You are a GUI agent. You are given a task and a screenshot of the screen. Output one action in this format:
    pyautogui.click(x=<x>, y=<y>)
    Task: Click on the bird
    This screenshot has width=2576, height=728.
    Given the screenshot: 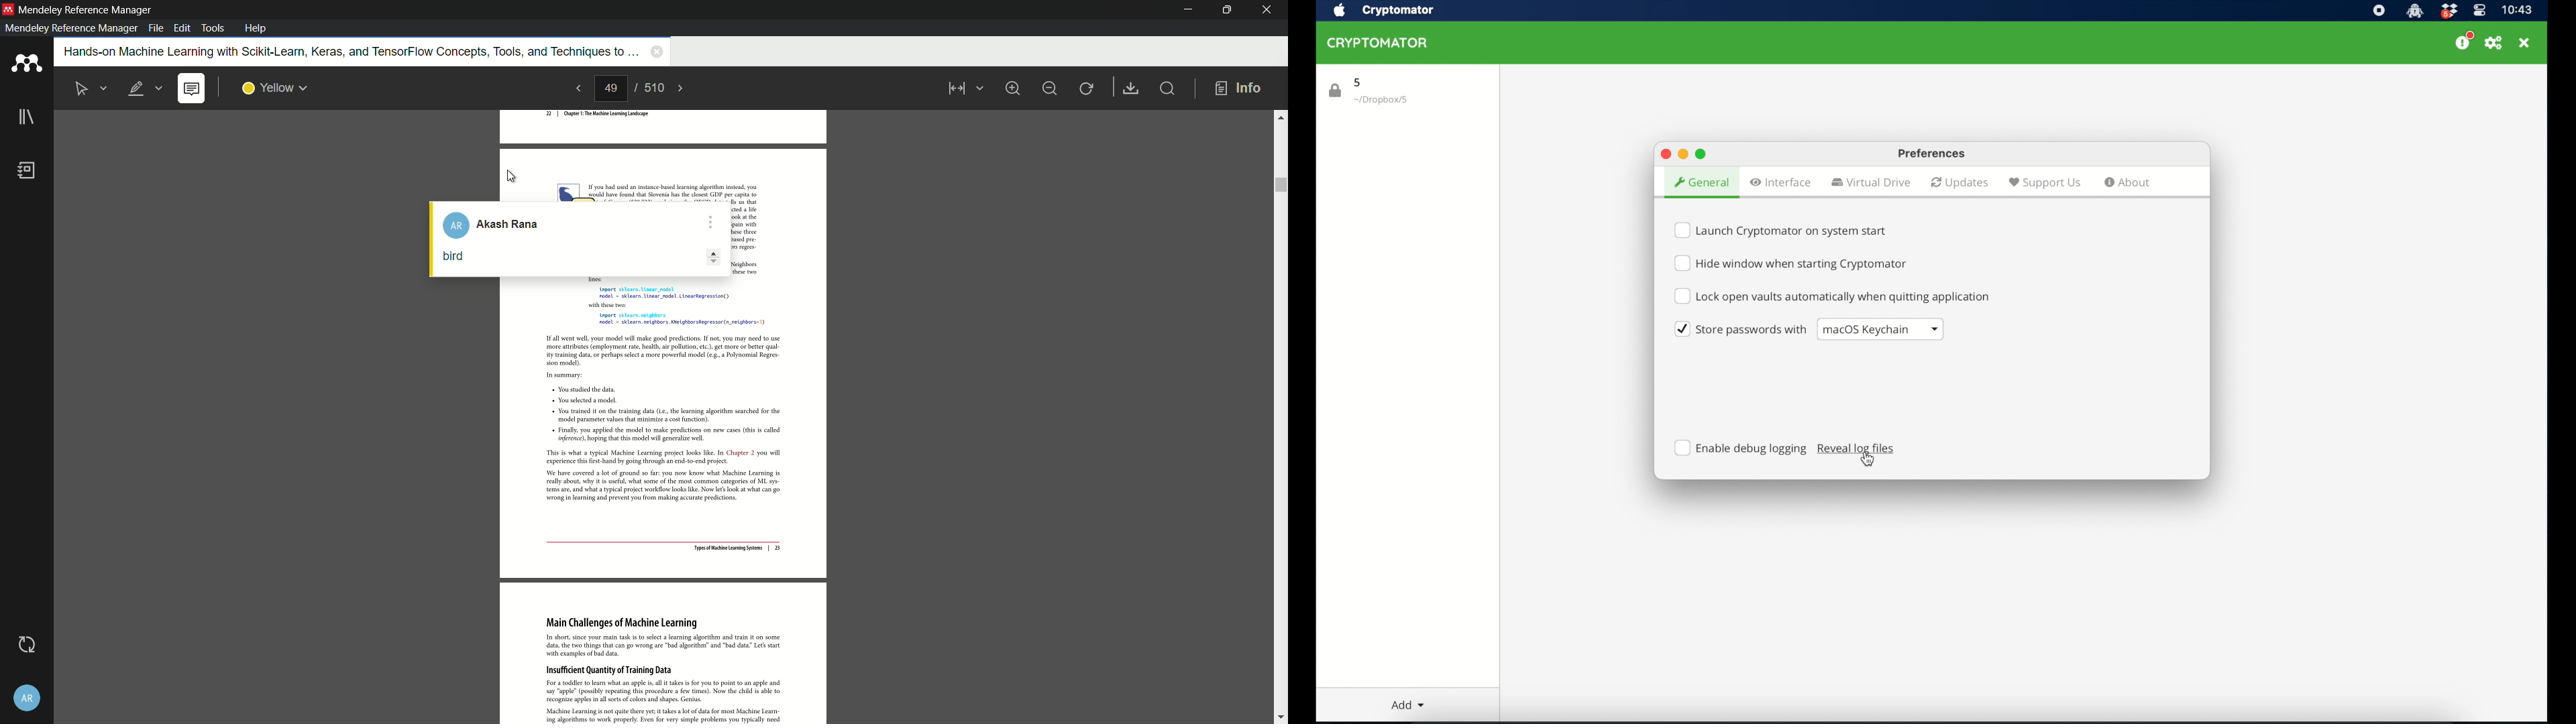 What is the action you would take?
    pyautogui.click(x=452, y=255)
    